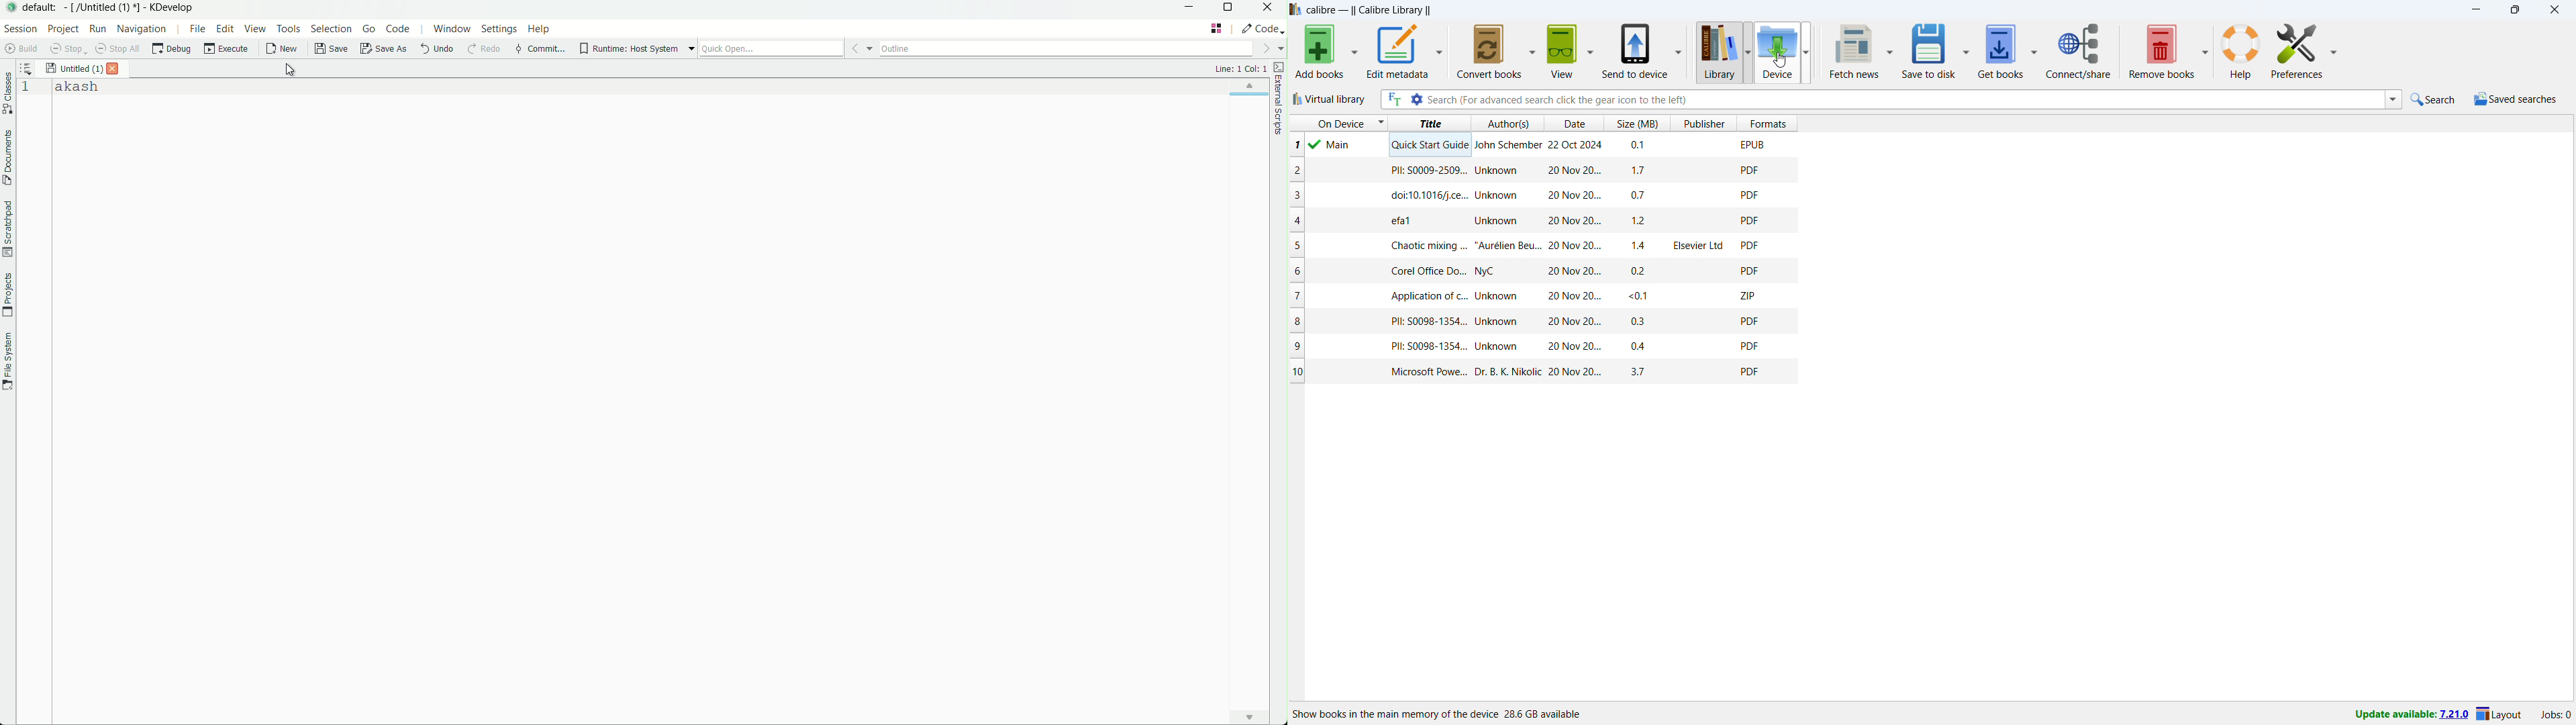 The height and width of the screenshot is (728, 2576). What do you see at coordinates (2410, 715) in the screenshot?
I see `update` at bounding box center [2410, 715].